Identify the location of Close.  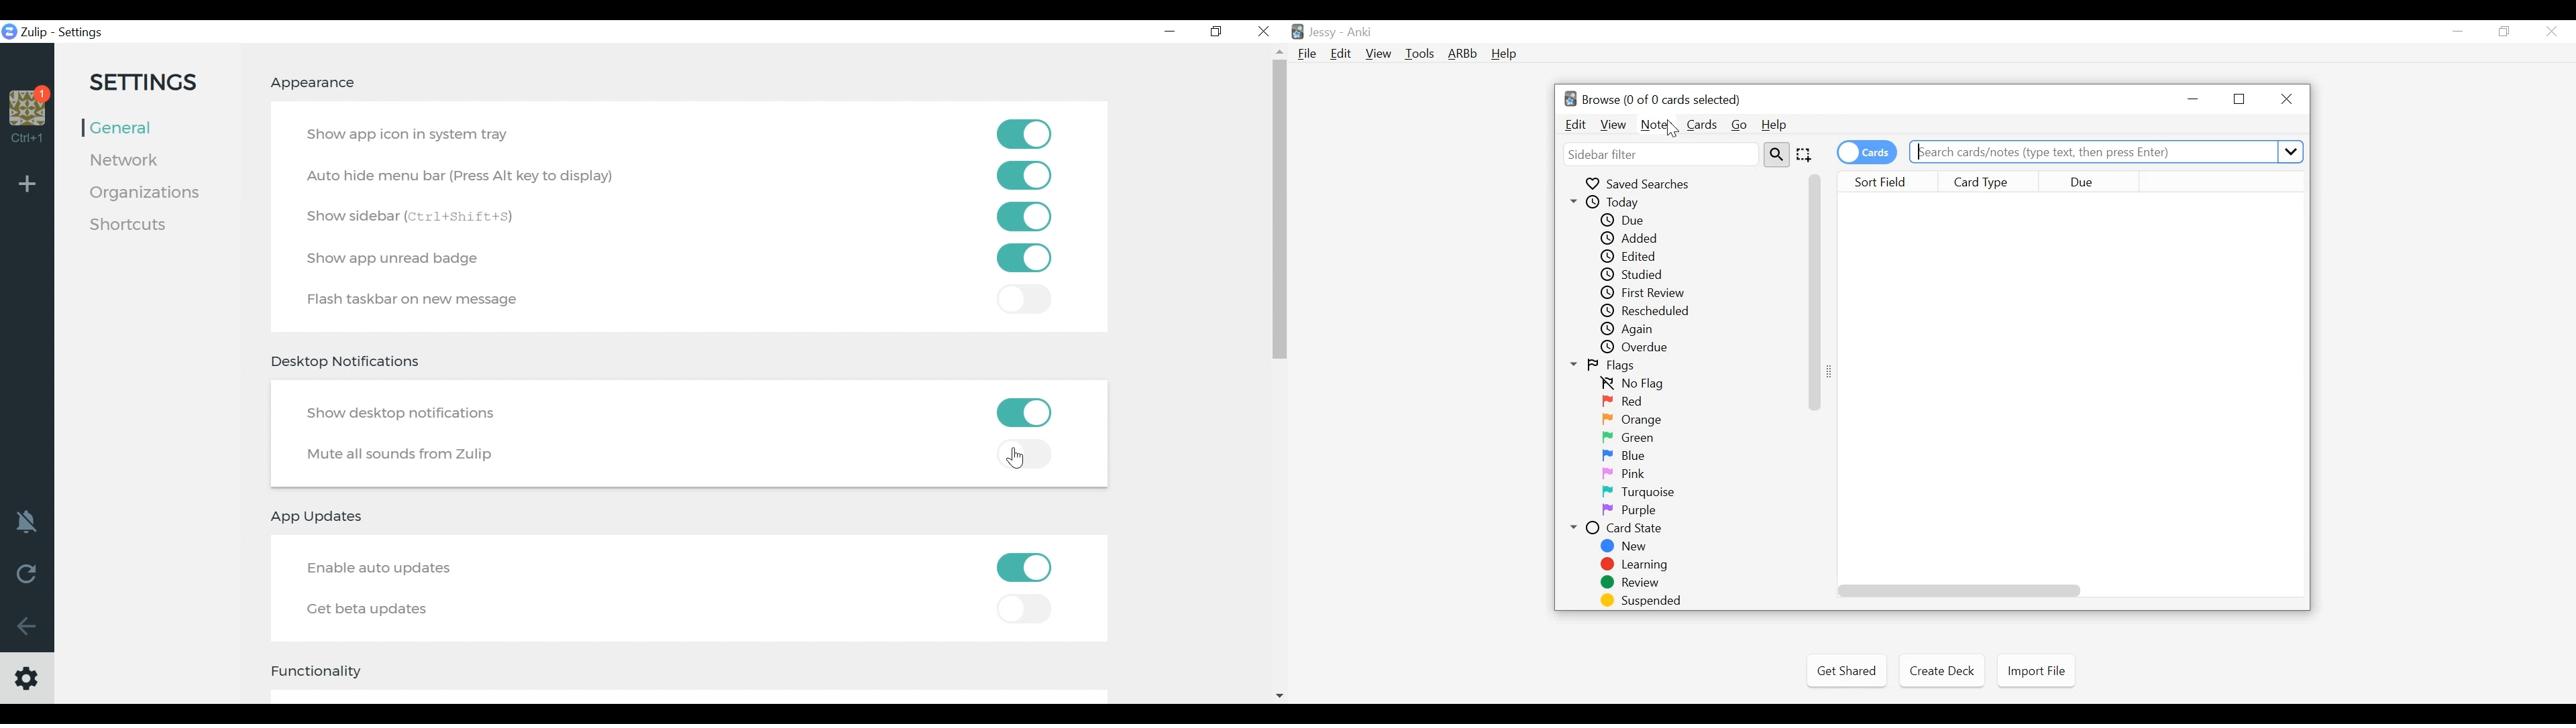
(2284, 100).